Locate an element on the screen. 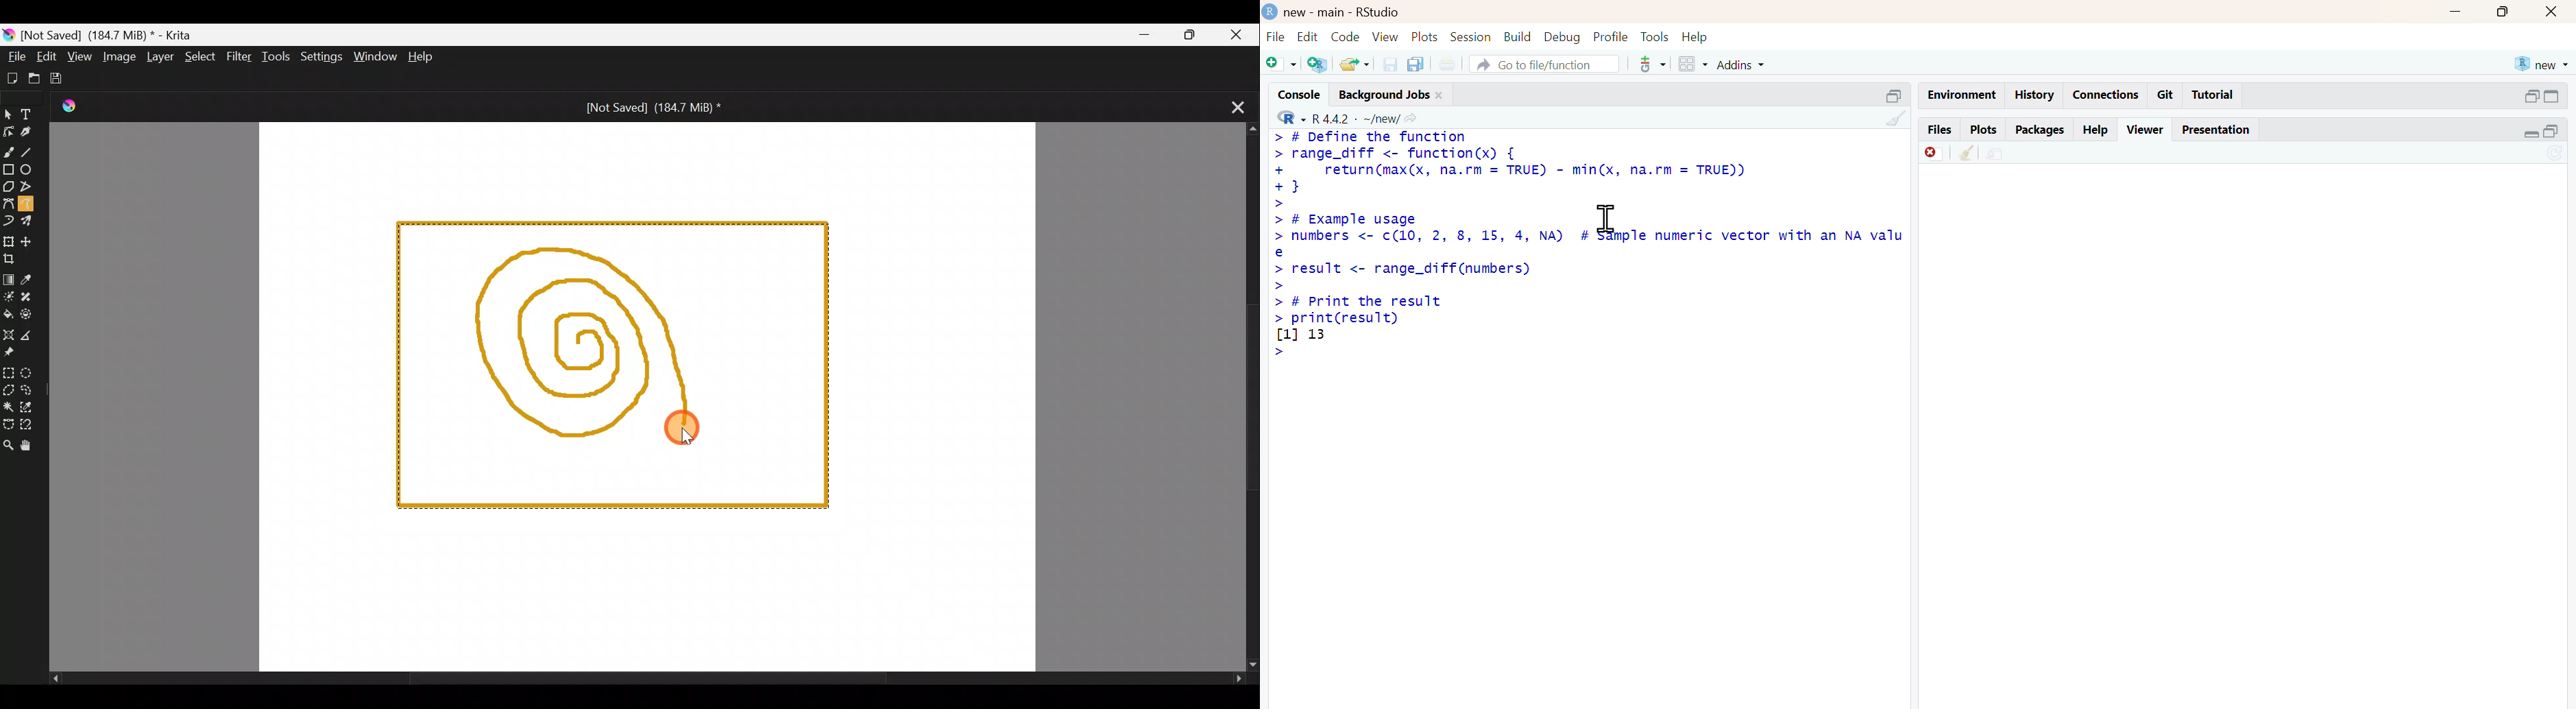 The height and width of the screenshot is (728, 2576). Sync is located at coordinates (2555, 154).